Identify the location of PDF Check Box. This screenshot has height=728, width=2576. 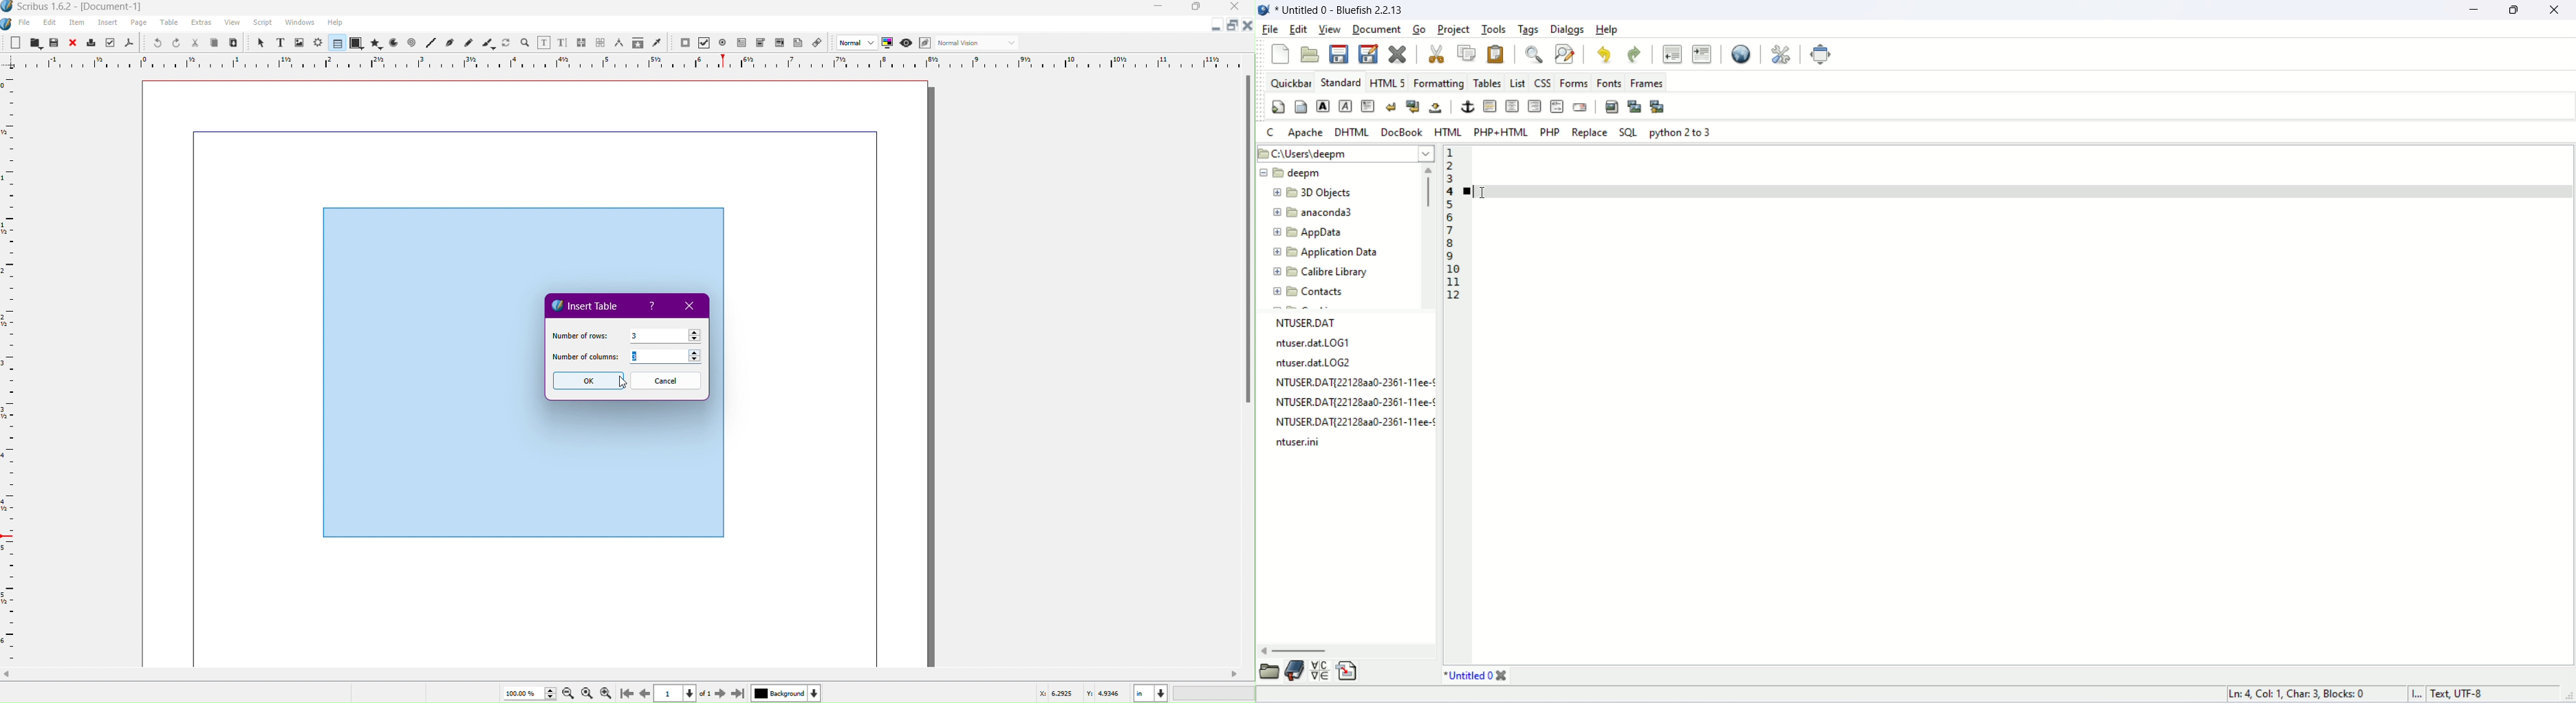
(706, 44).